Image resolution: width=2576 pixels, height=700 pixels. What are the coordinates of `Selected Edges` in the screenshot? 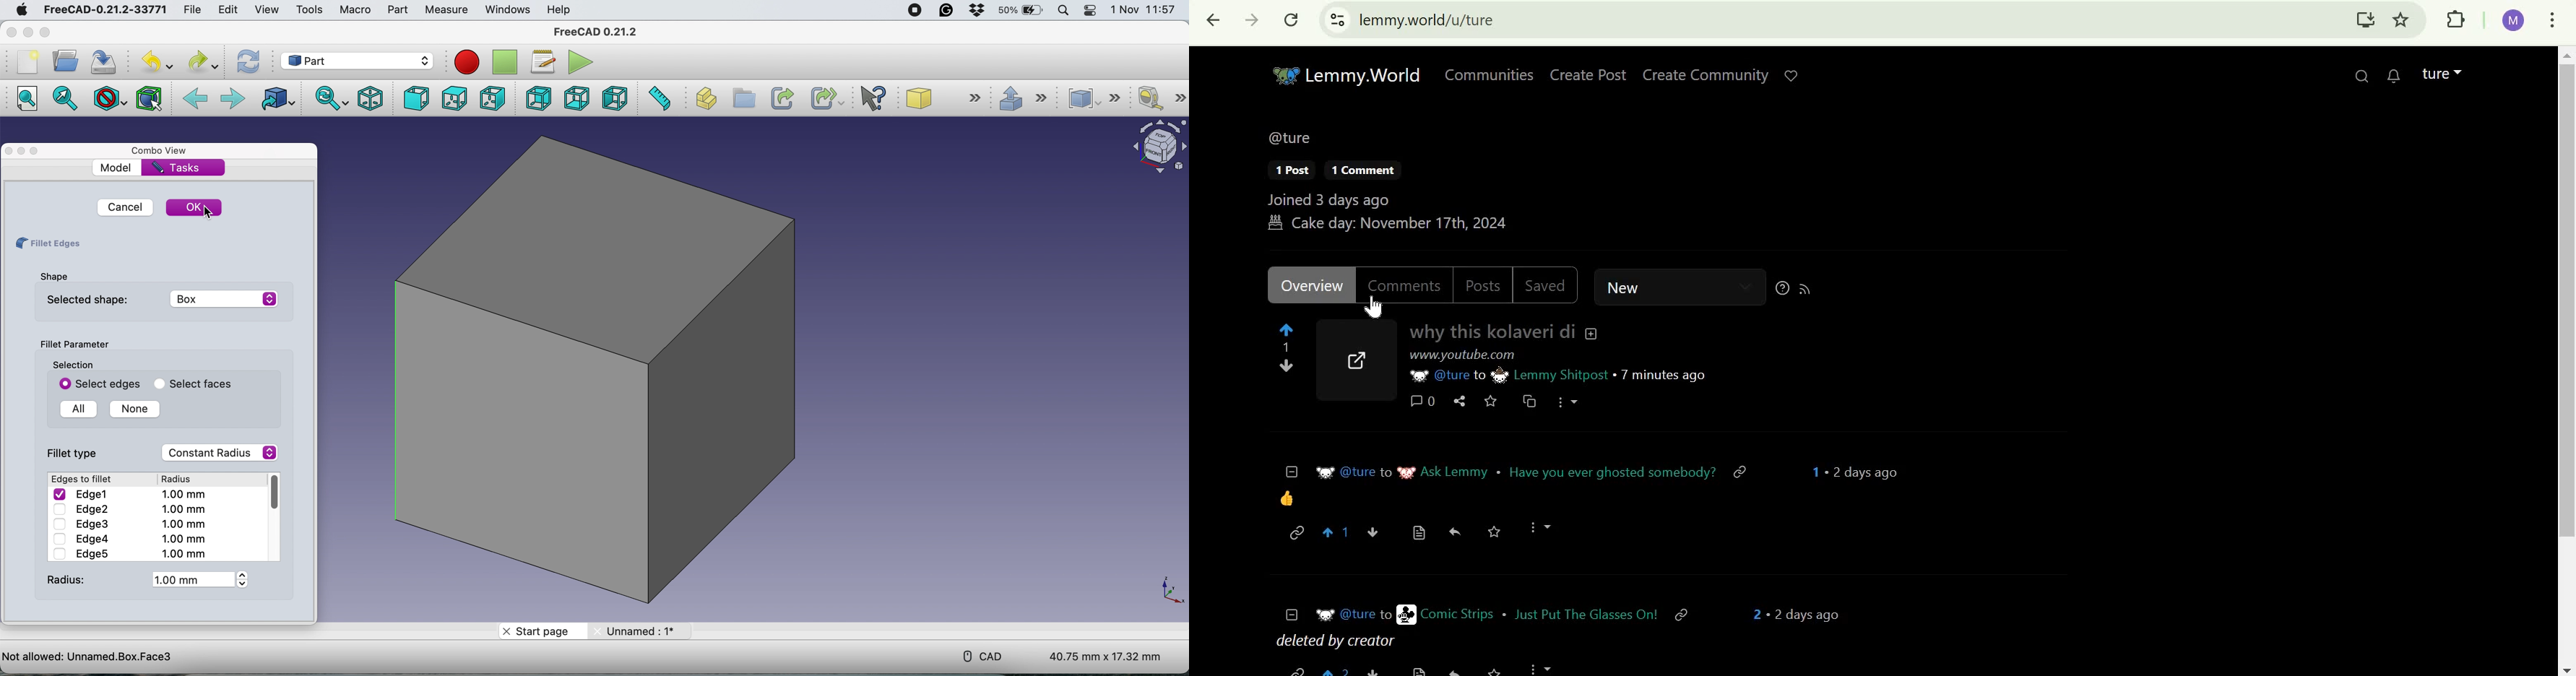 It's located at (96, 383).